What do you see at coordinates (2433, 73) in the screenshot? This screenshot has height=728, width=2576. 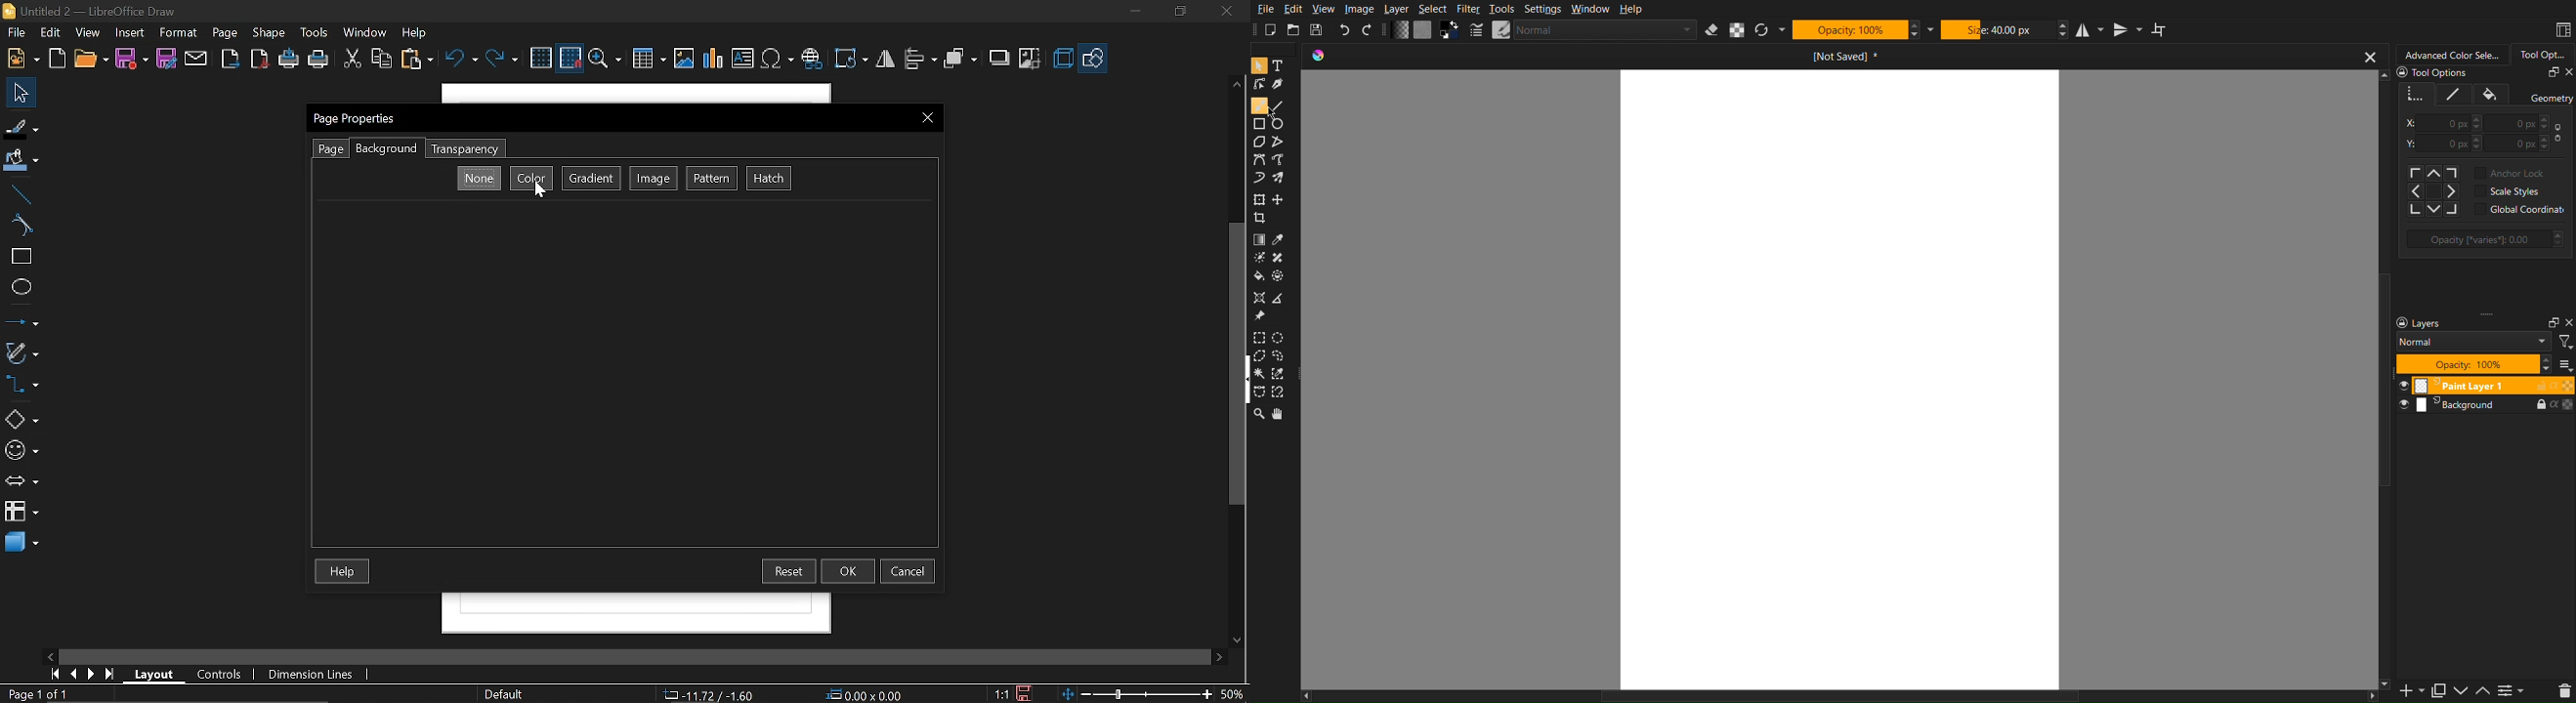 I see `Tool Options` at bounding box center [2433, 73].